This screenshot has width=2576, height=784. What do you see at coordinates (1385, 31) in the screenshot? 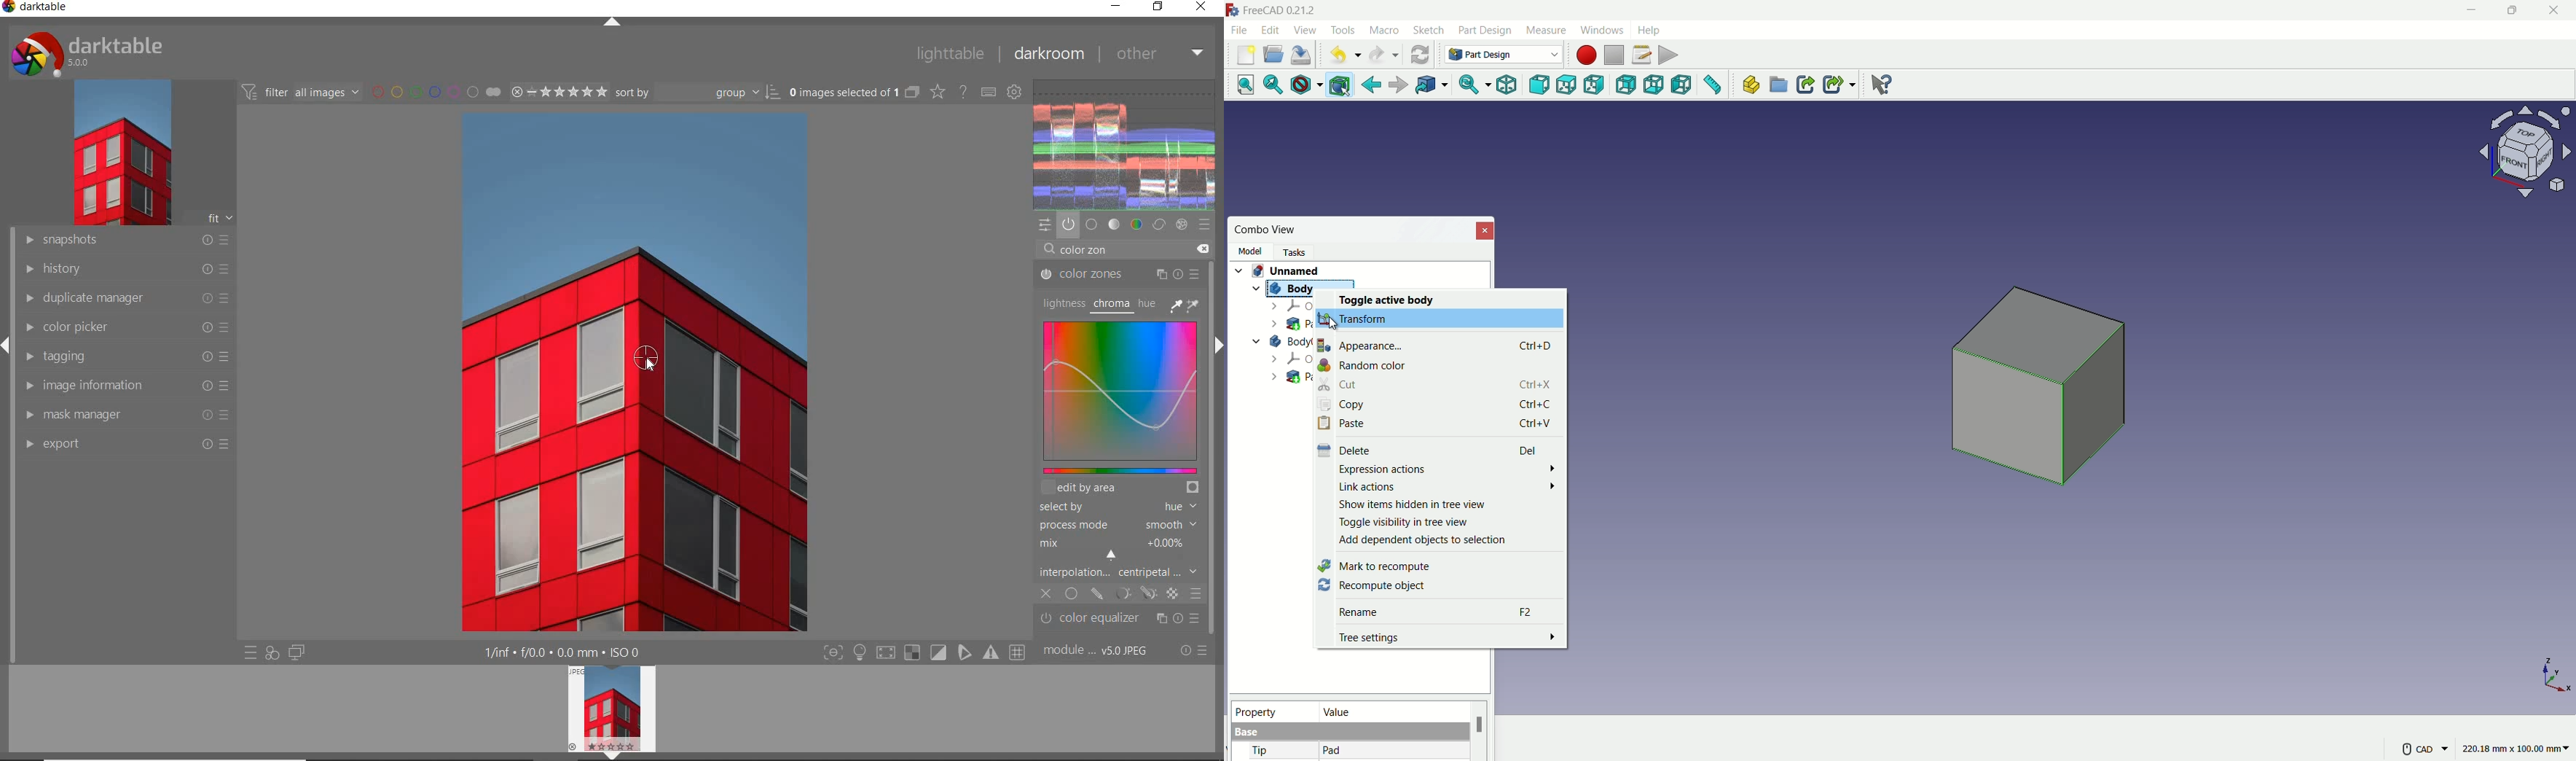
I see `macro` at bounding box center [1385, 31].